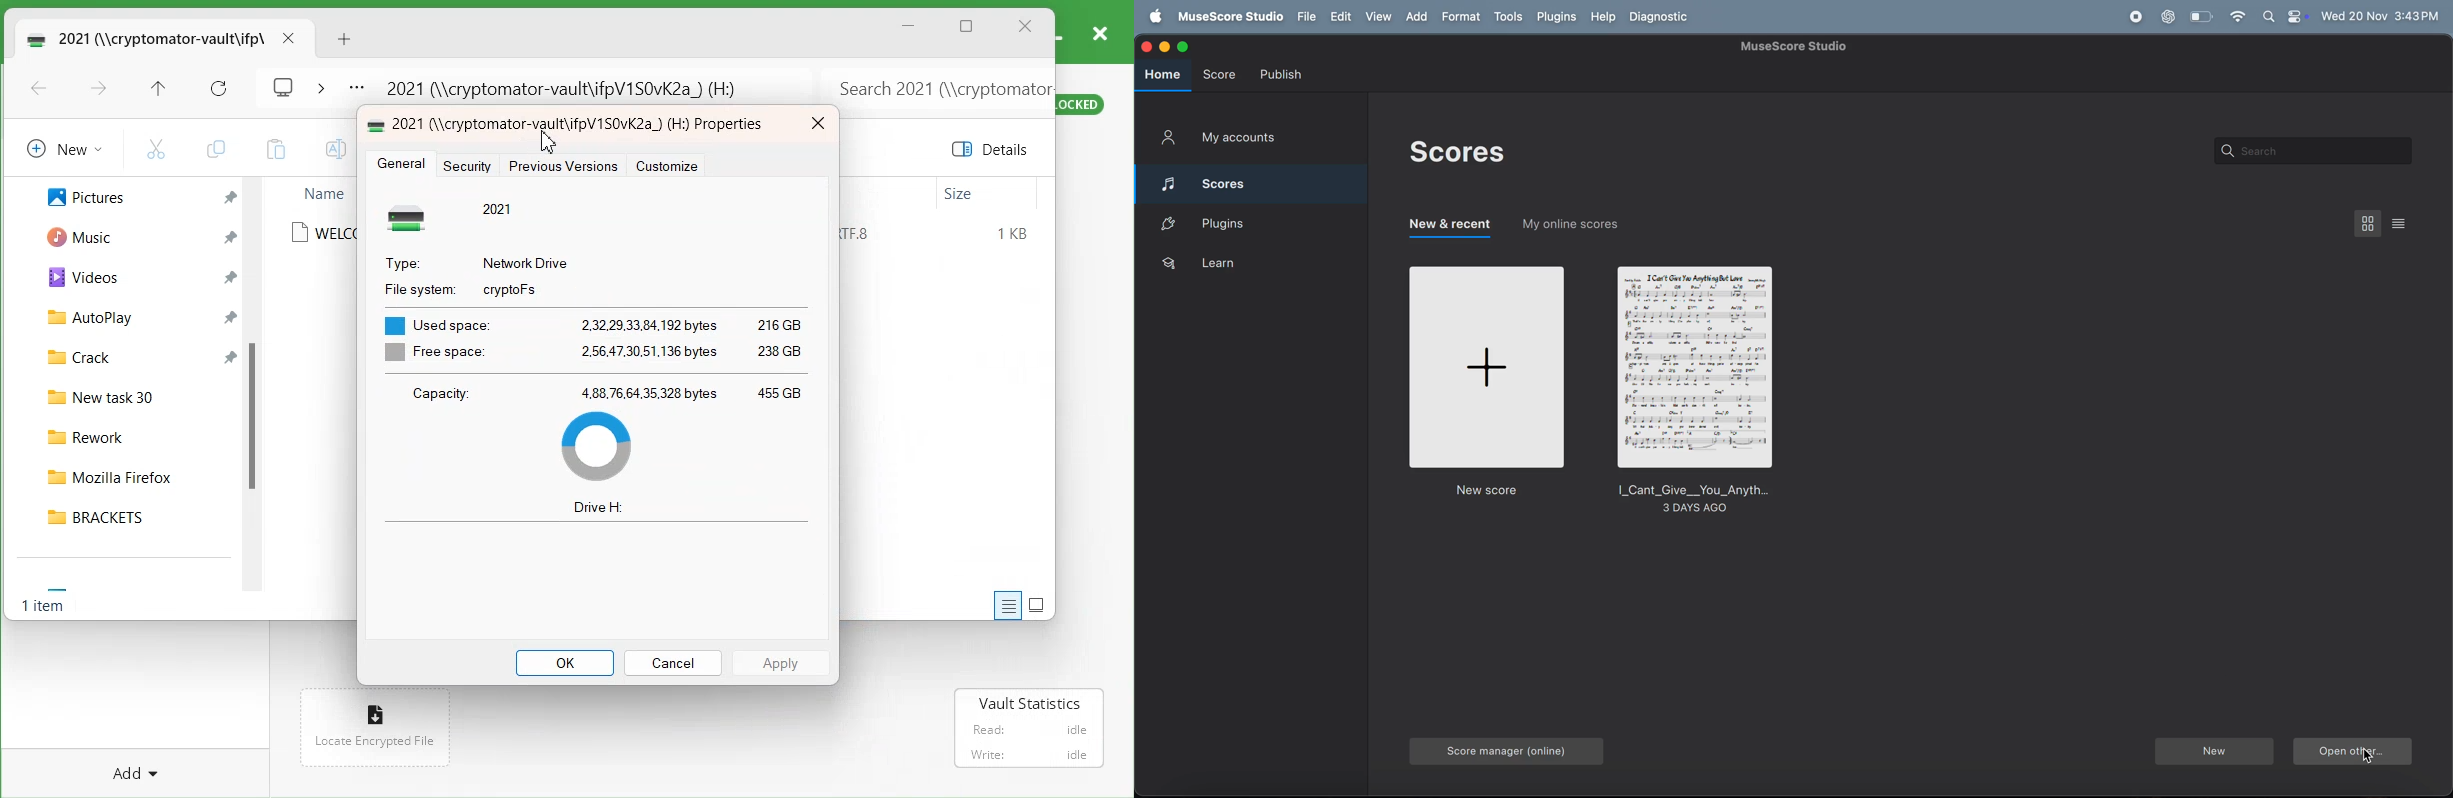 The width and height of the screenshot is (2464, 812). What do you see at coordinates (1485, 384) in the screenshot?
I see `new score` at bounding box center [1485, 384].